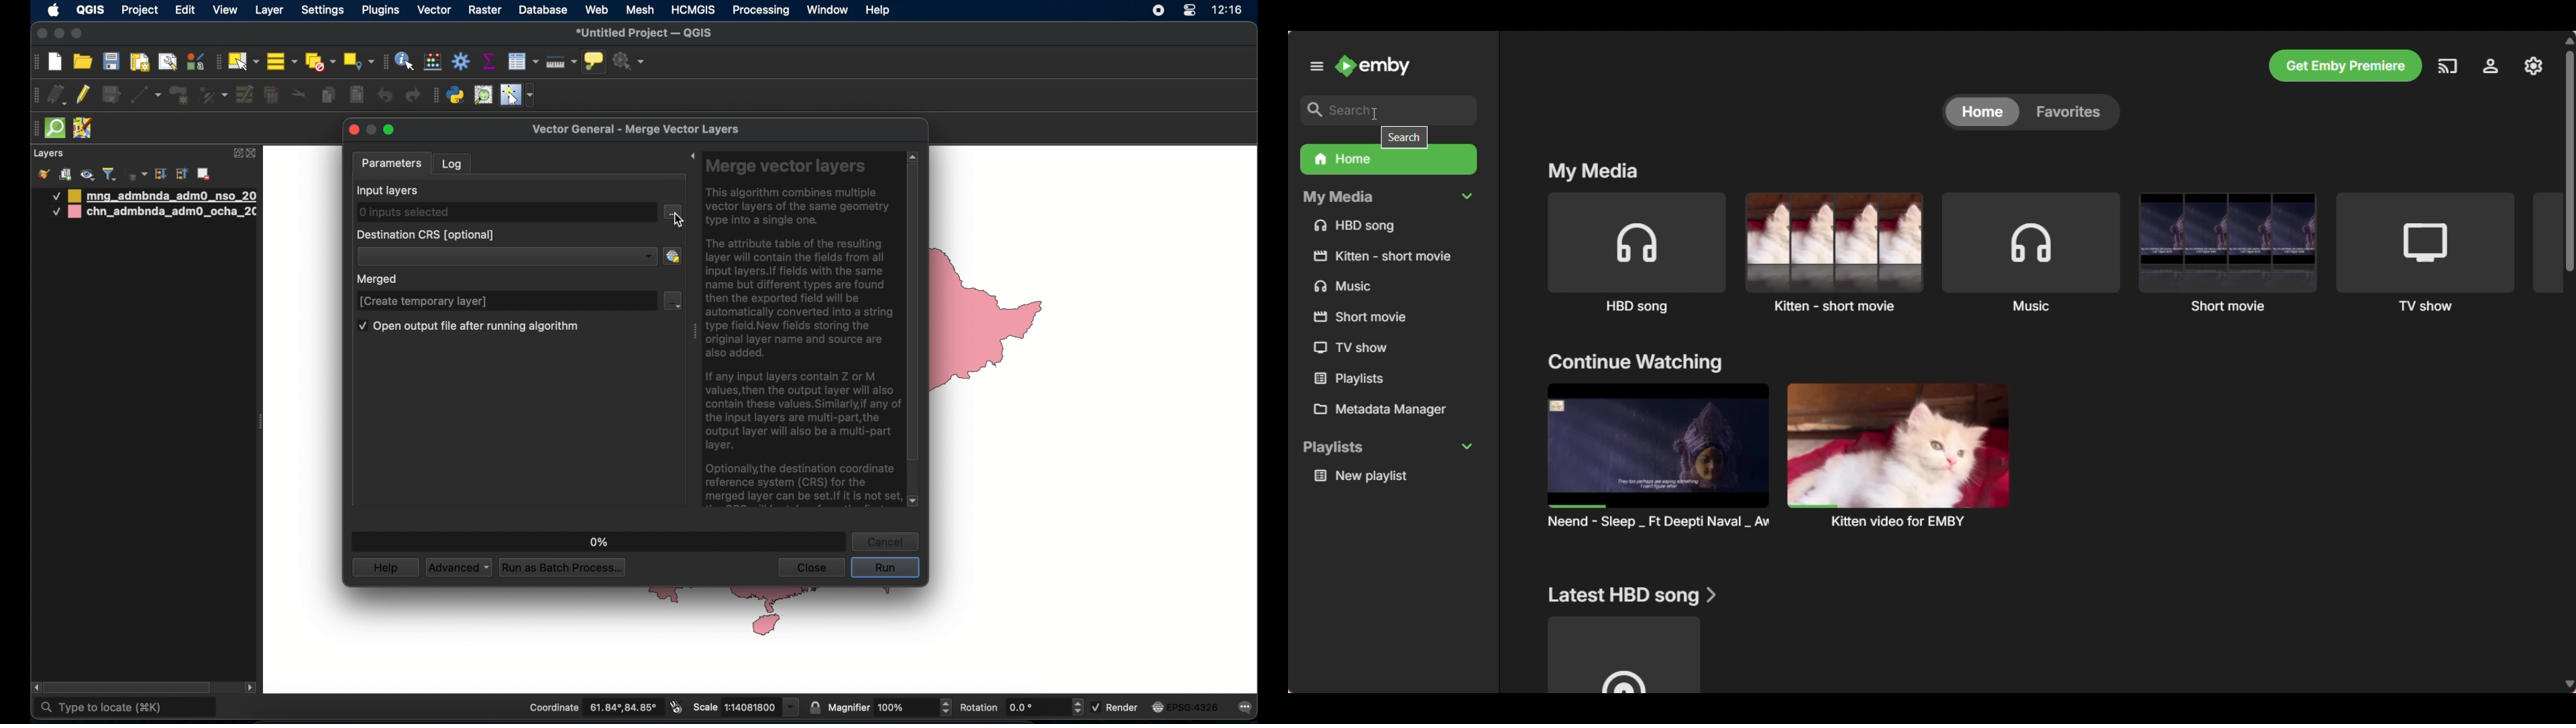 The image size is (2576, 728). I want to click on Home folder, current selection, highlighted, so click(1387, 160).